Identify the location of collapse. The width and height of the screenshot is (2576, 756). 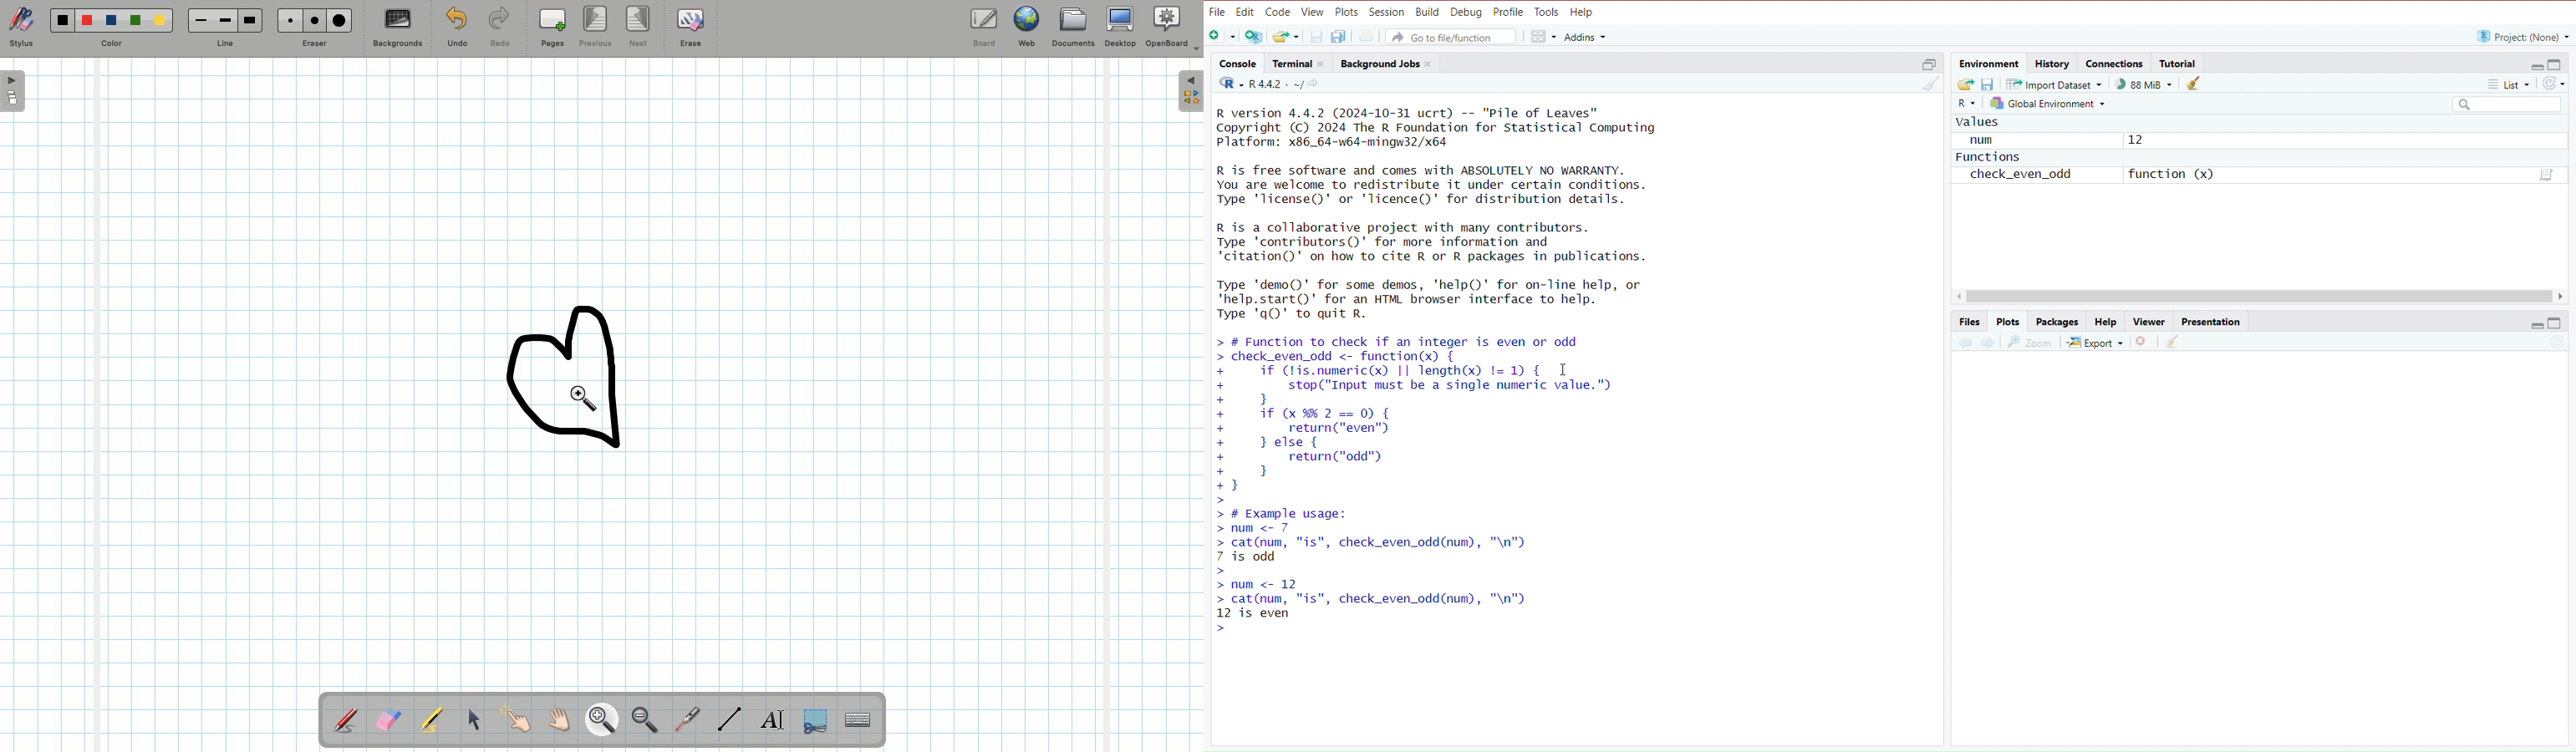
(2559, 65).